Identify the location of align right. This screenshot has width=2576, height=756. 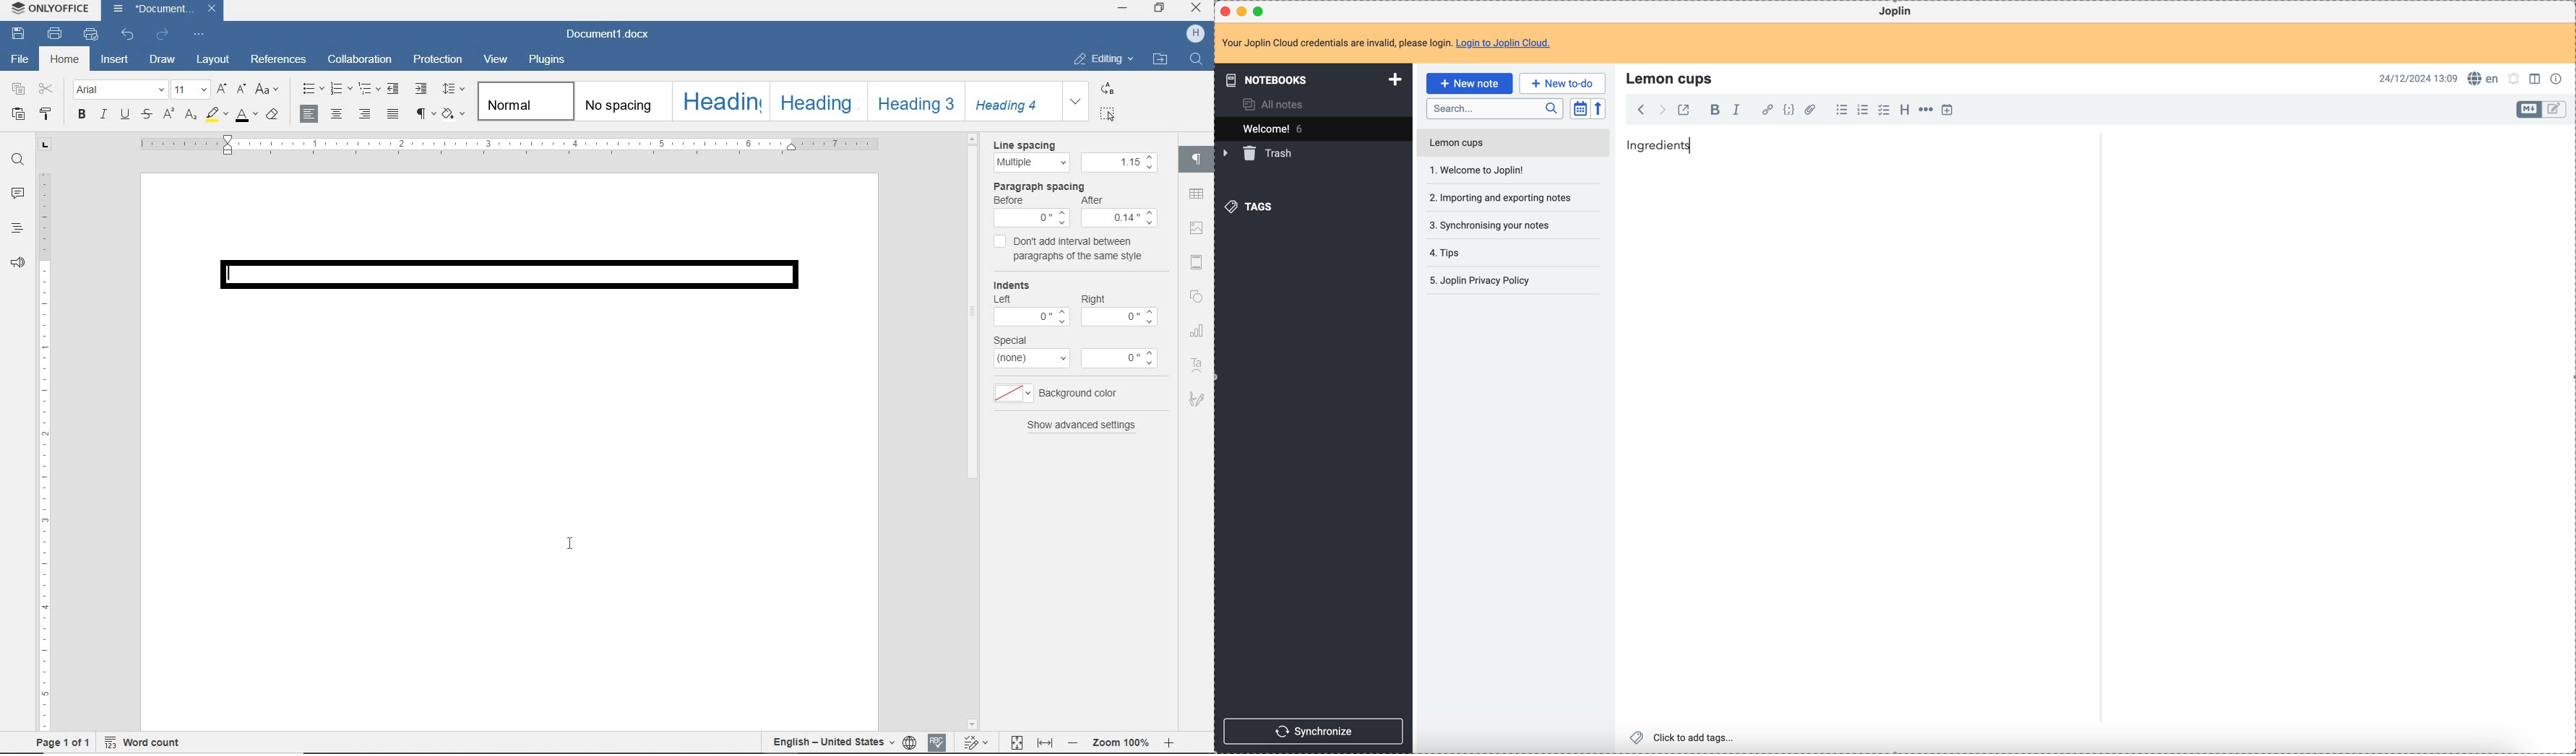
(365, 115).